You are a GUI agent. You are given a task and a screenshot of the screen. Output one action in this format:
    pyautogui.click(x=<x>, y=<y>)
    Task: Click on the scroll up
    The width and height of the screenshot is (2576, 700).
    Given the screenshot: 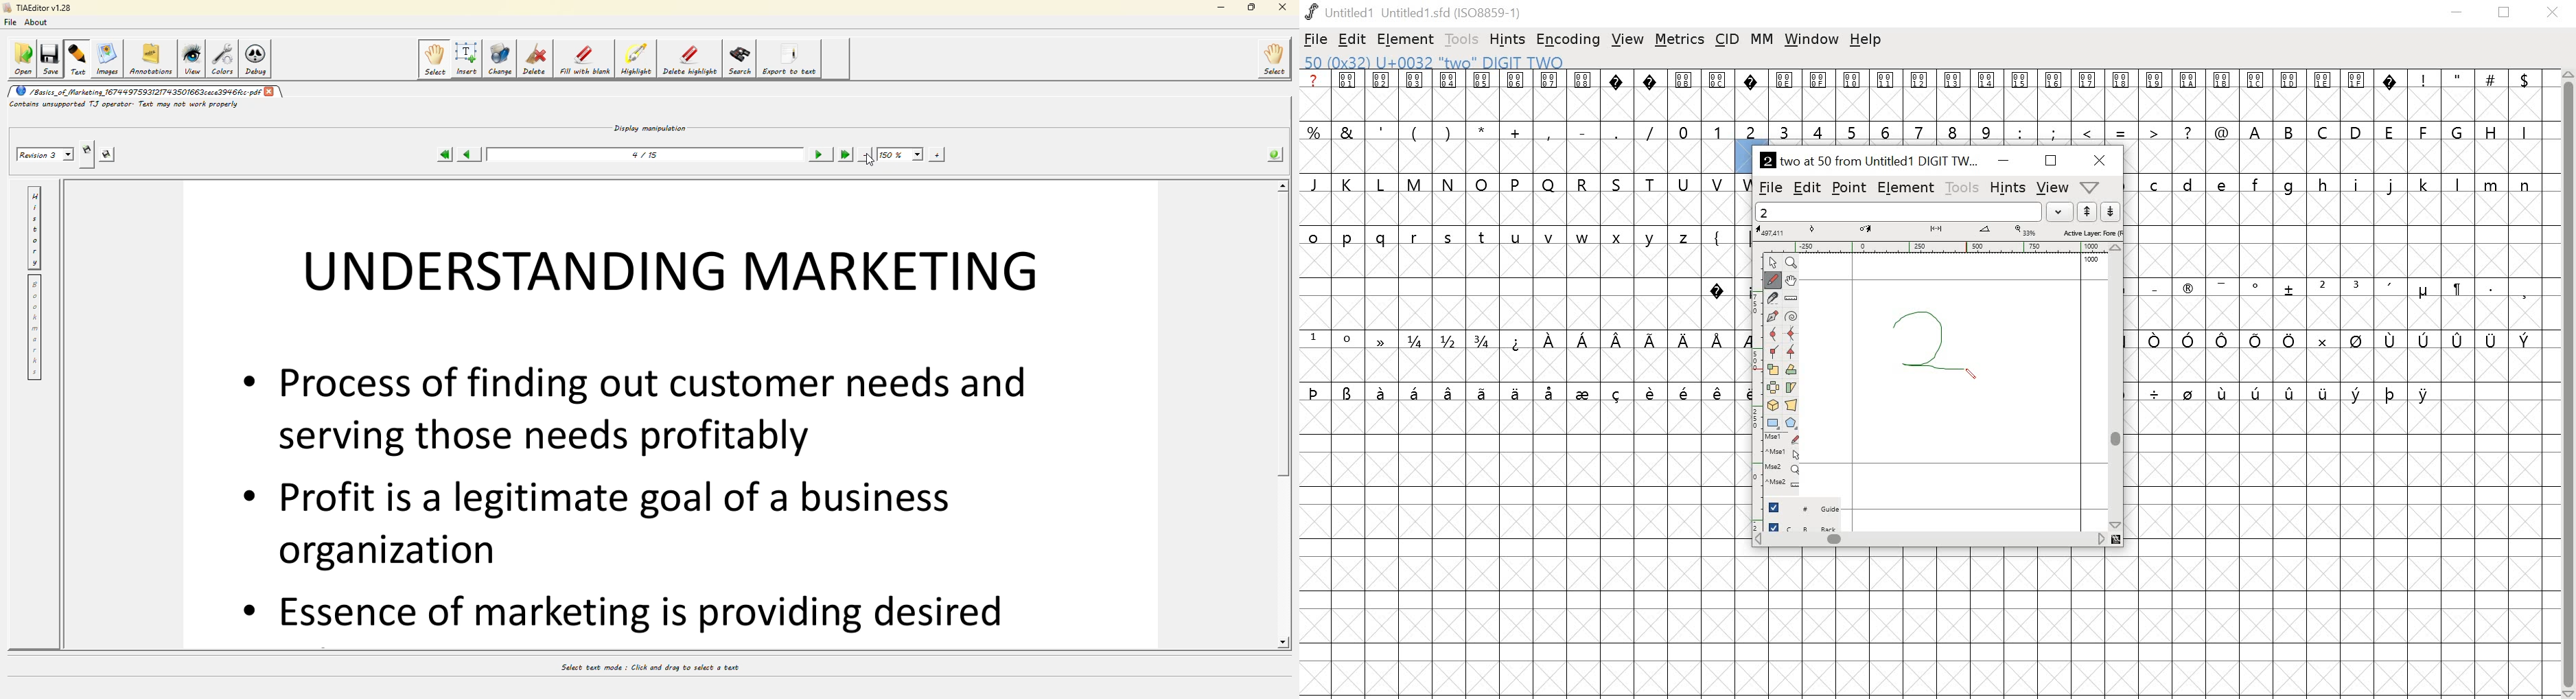 What is the action you would take?
    pyautogui.click(x=1285, y=186)
    